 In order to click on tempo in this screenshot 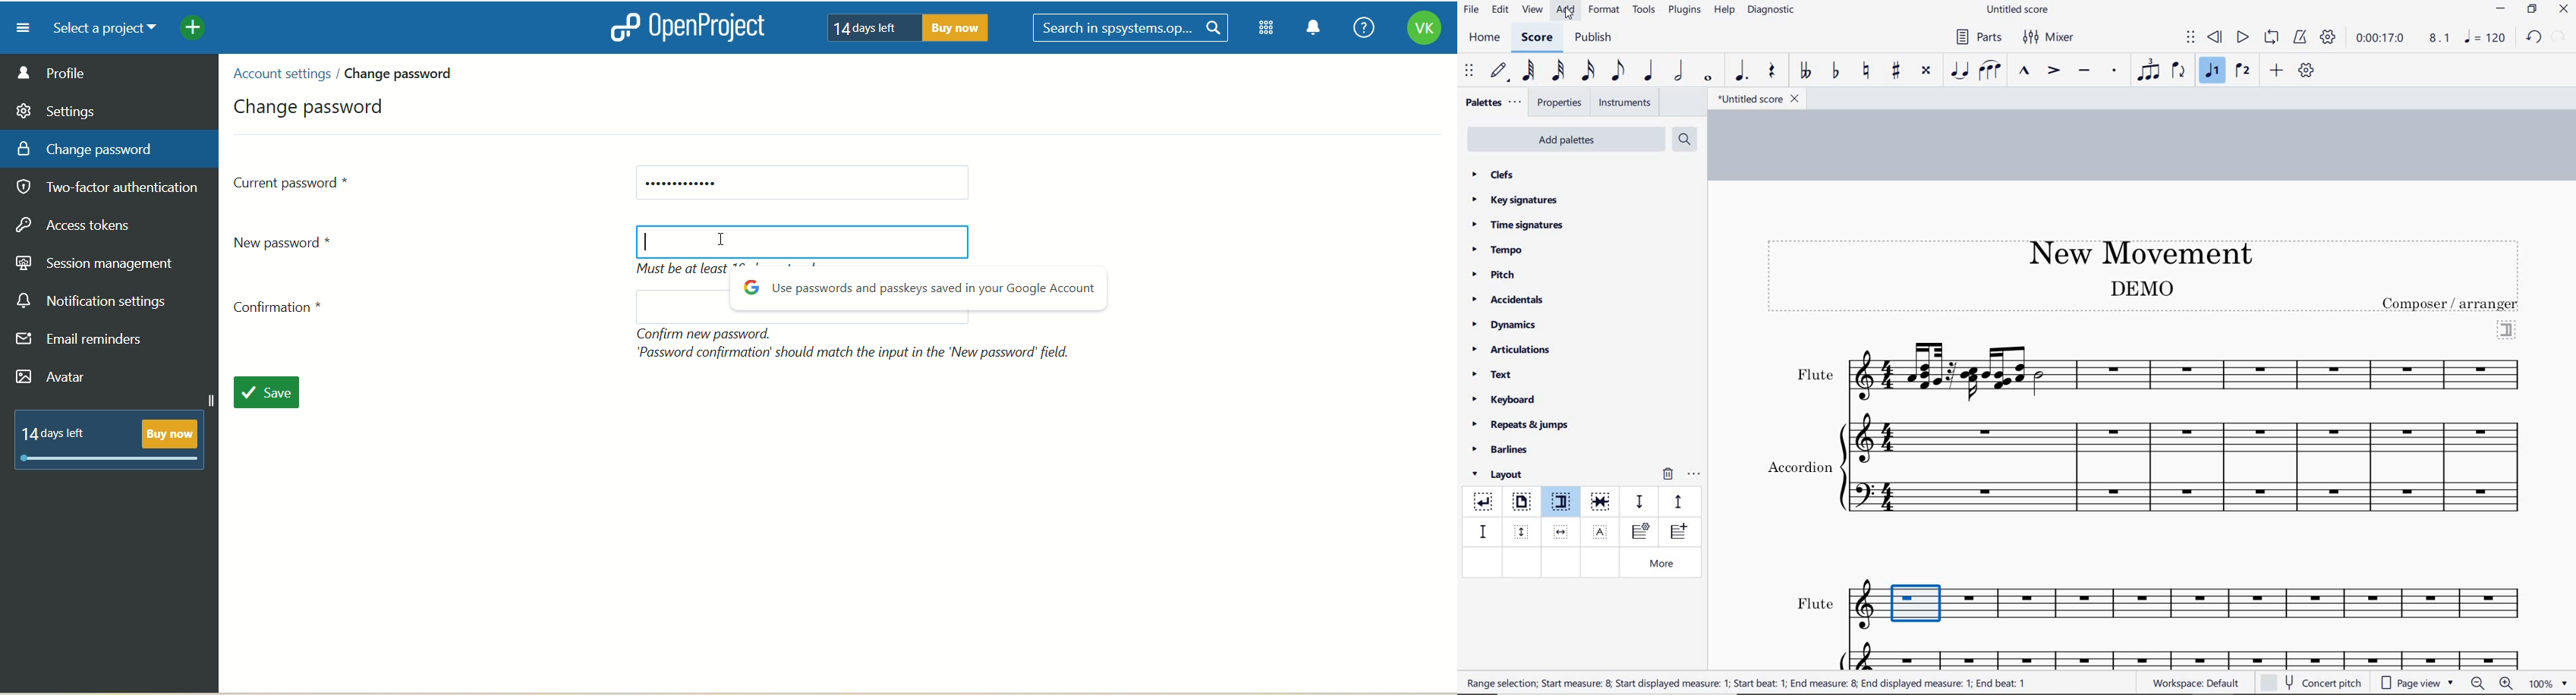, I will do `click(1501, 249)`.